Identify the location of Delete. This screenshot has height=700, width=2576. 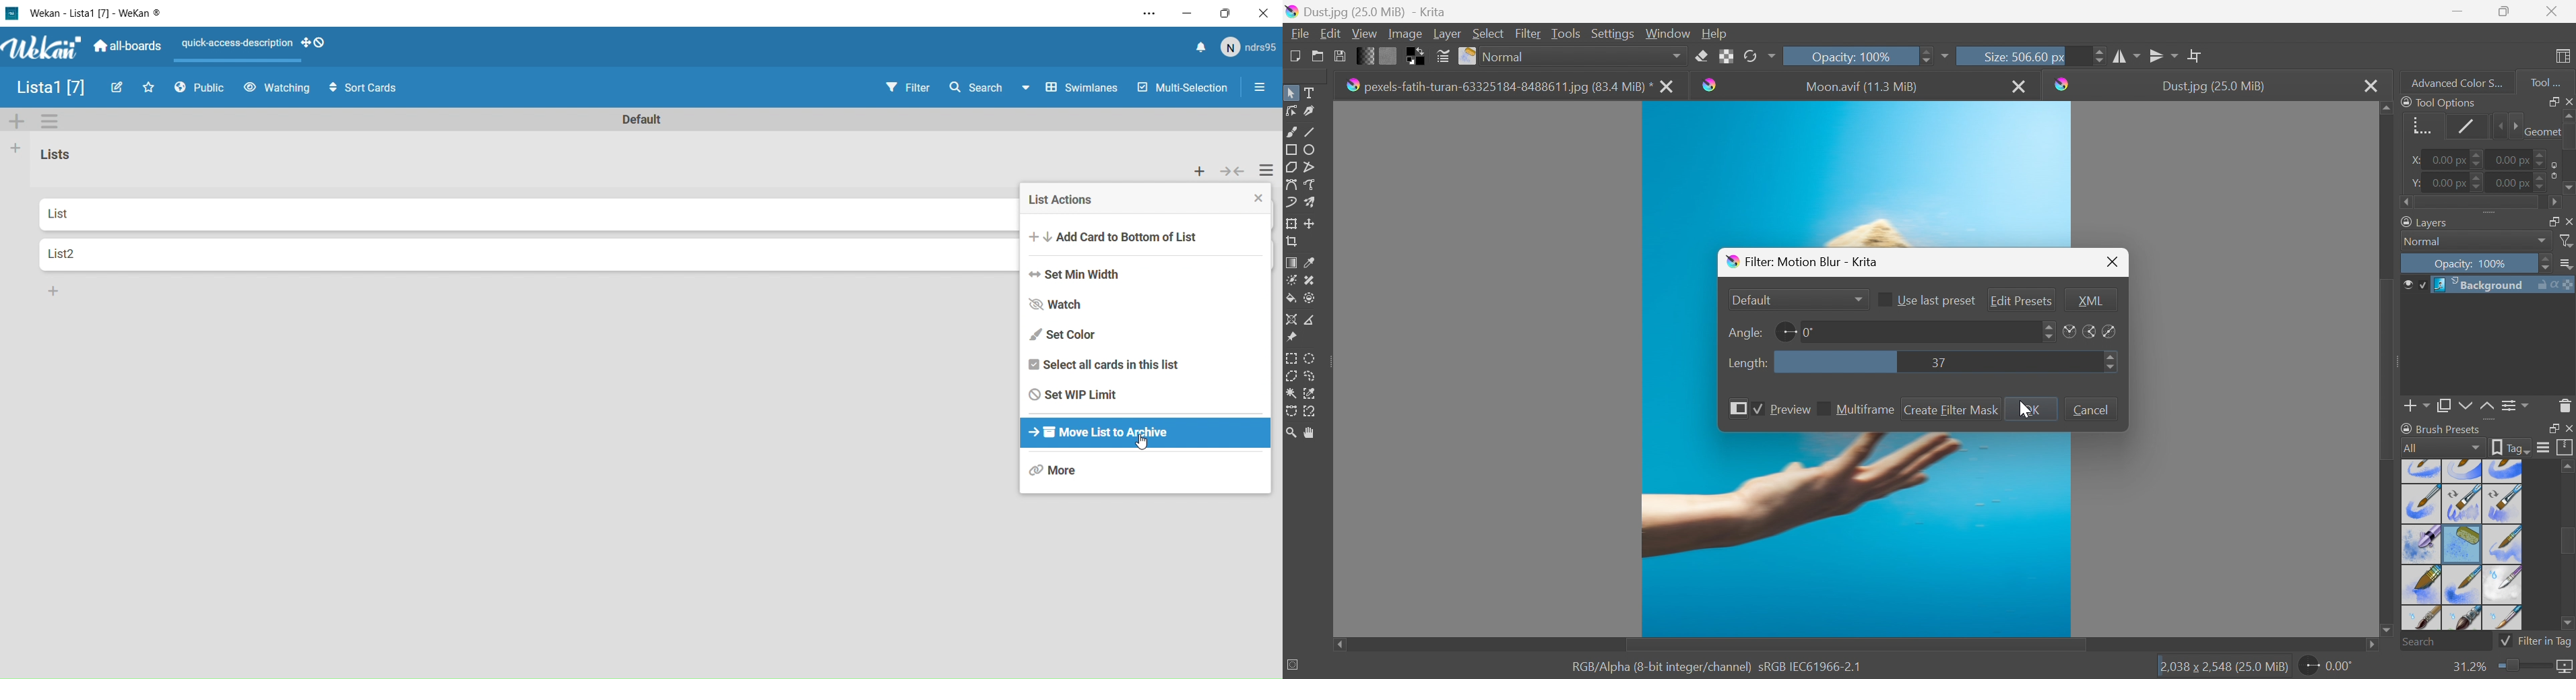
(2565, 405).